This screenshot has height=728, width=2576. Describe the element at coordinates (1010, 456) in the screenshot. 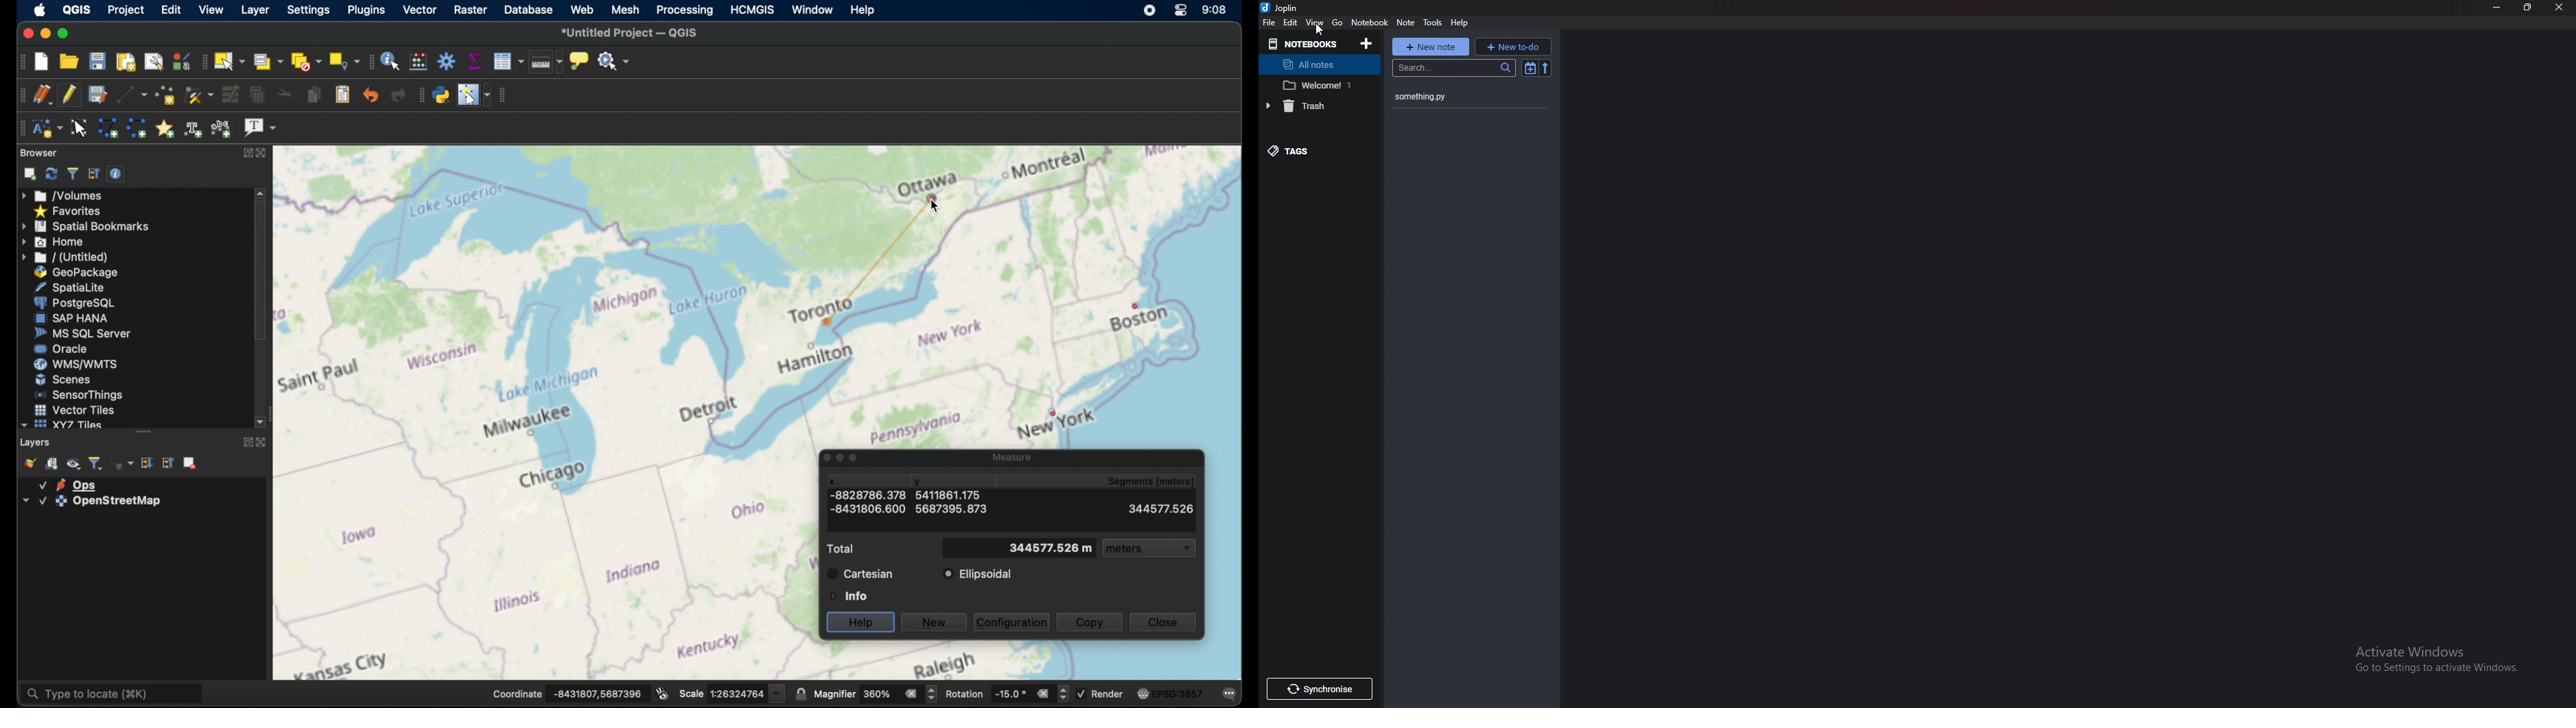

I see `measure` at that location.